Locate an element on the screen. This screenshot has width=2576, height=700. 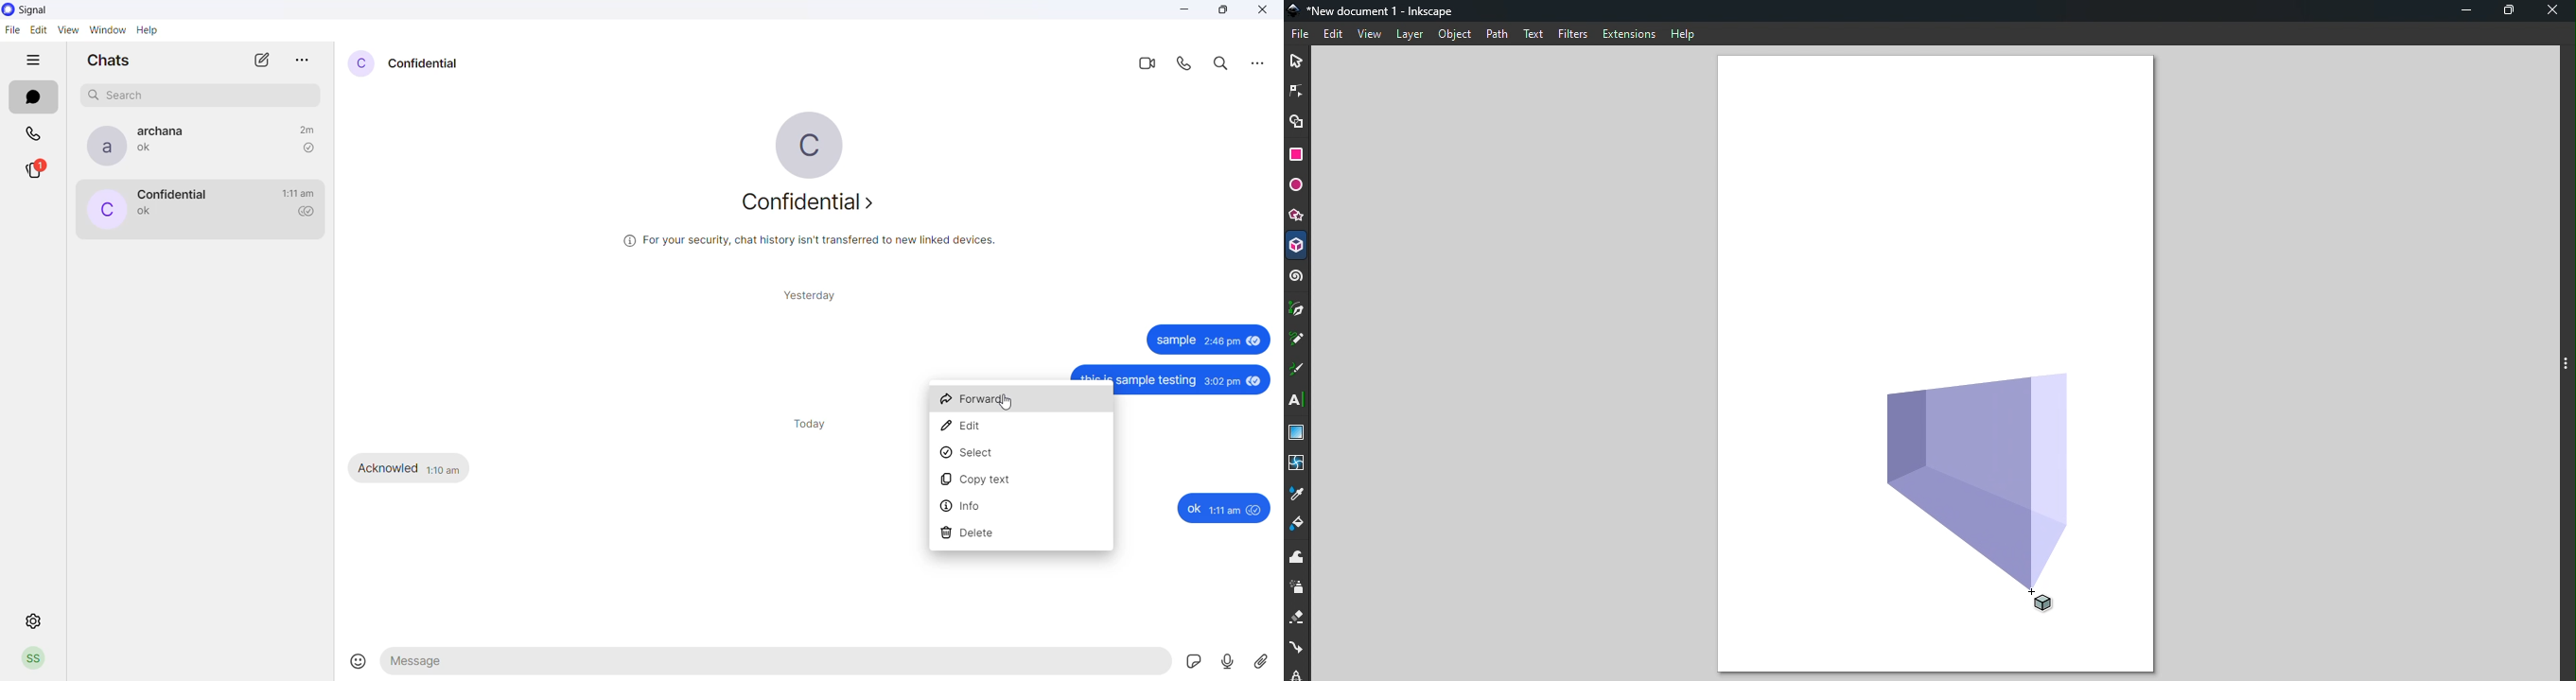
Canvas is located at coordinates (1935, 206).